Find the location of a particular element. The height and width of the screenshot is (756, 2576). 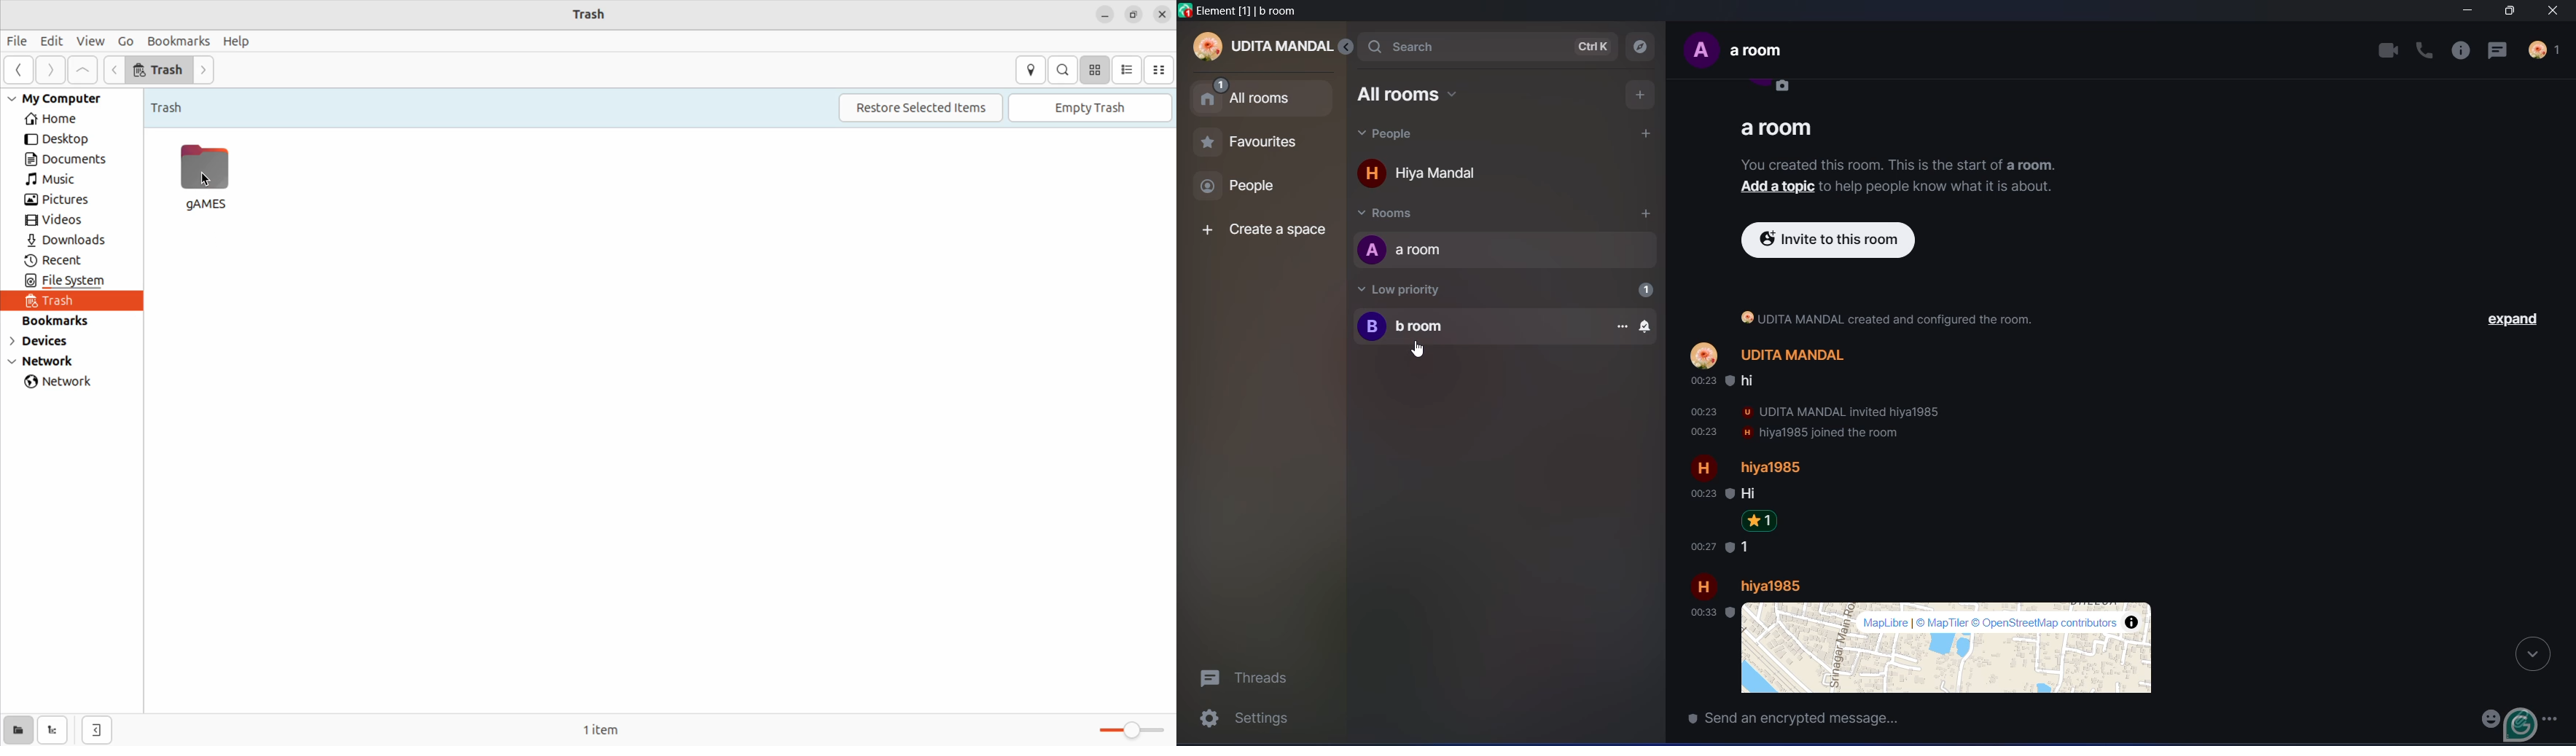

1 is located at coordinates (1643, 289).